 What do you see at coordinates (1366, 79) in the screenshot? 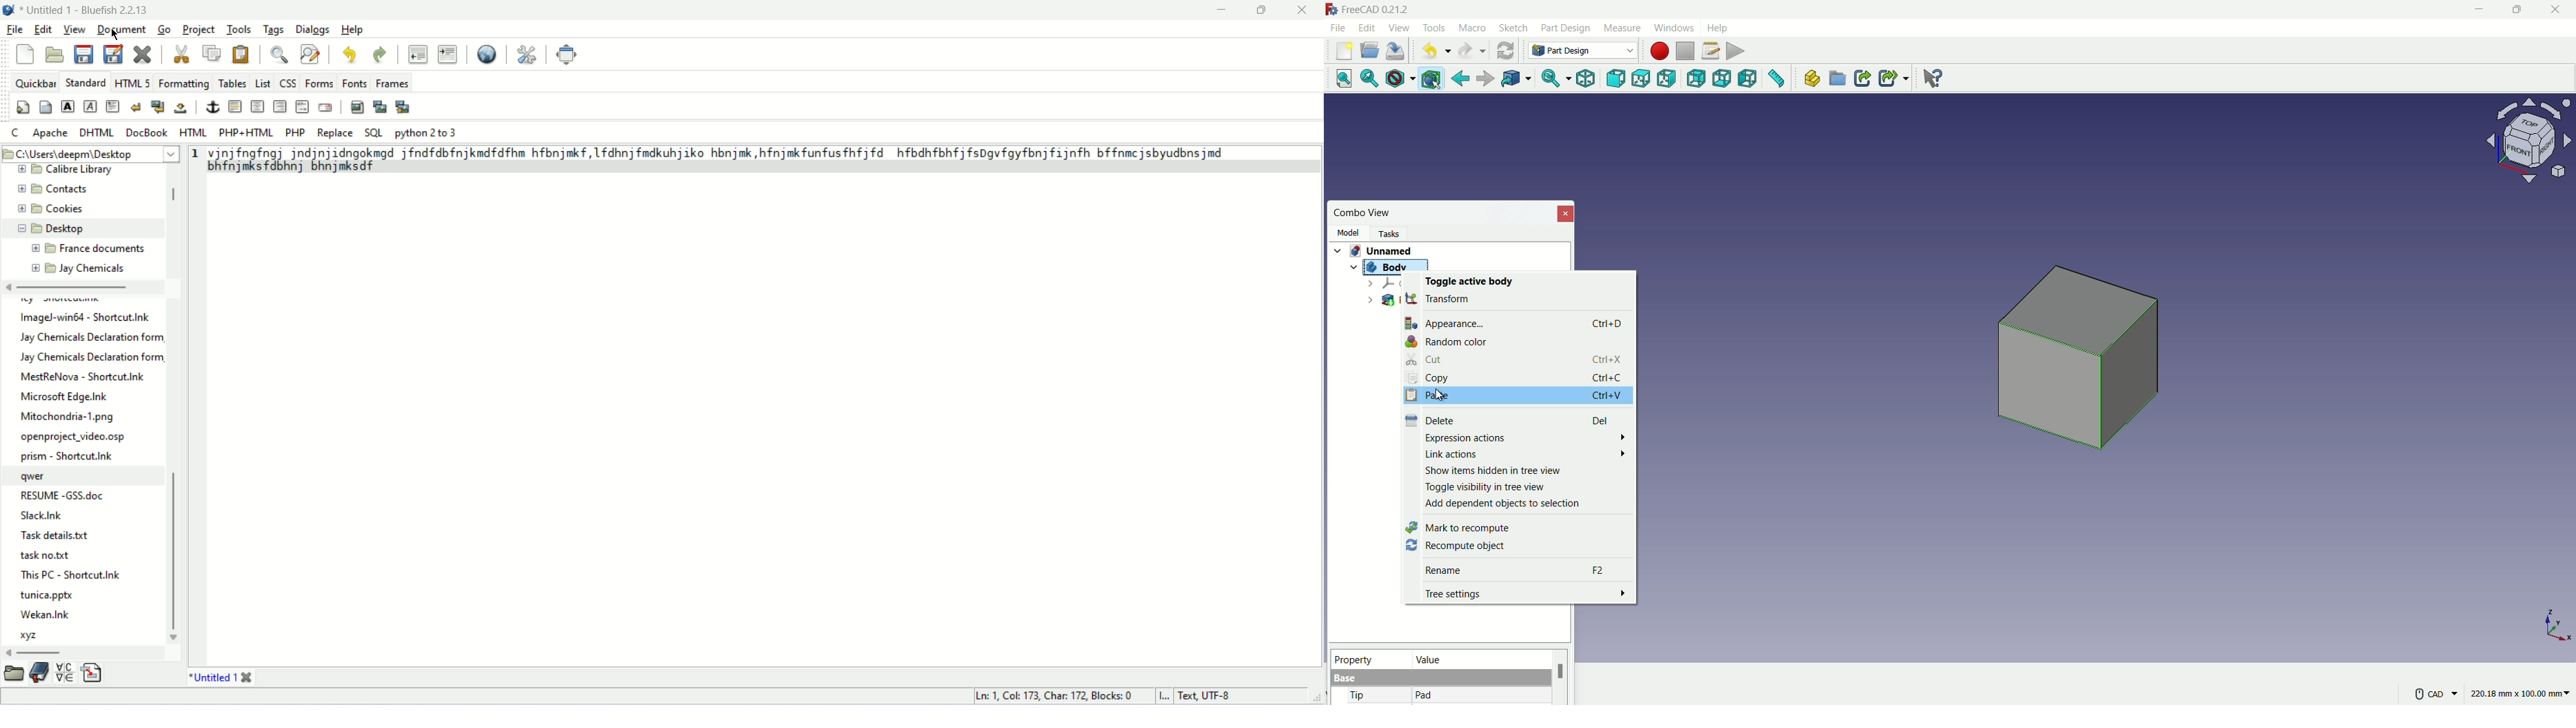
I see `fit selection` at bounding box center [1366, 79].